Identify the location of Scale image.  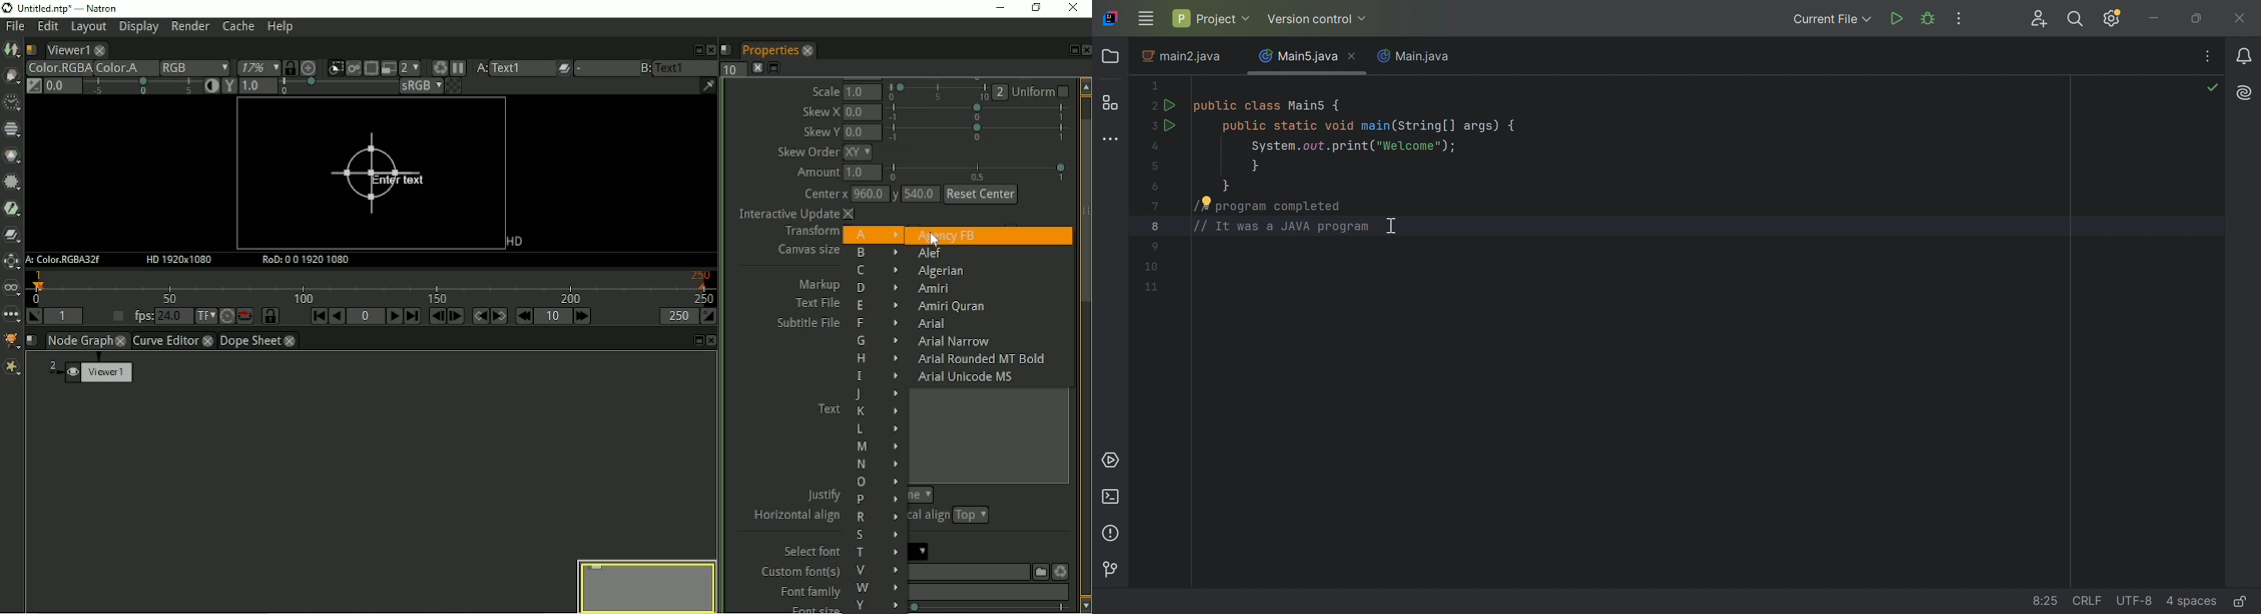
(312, 68).